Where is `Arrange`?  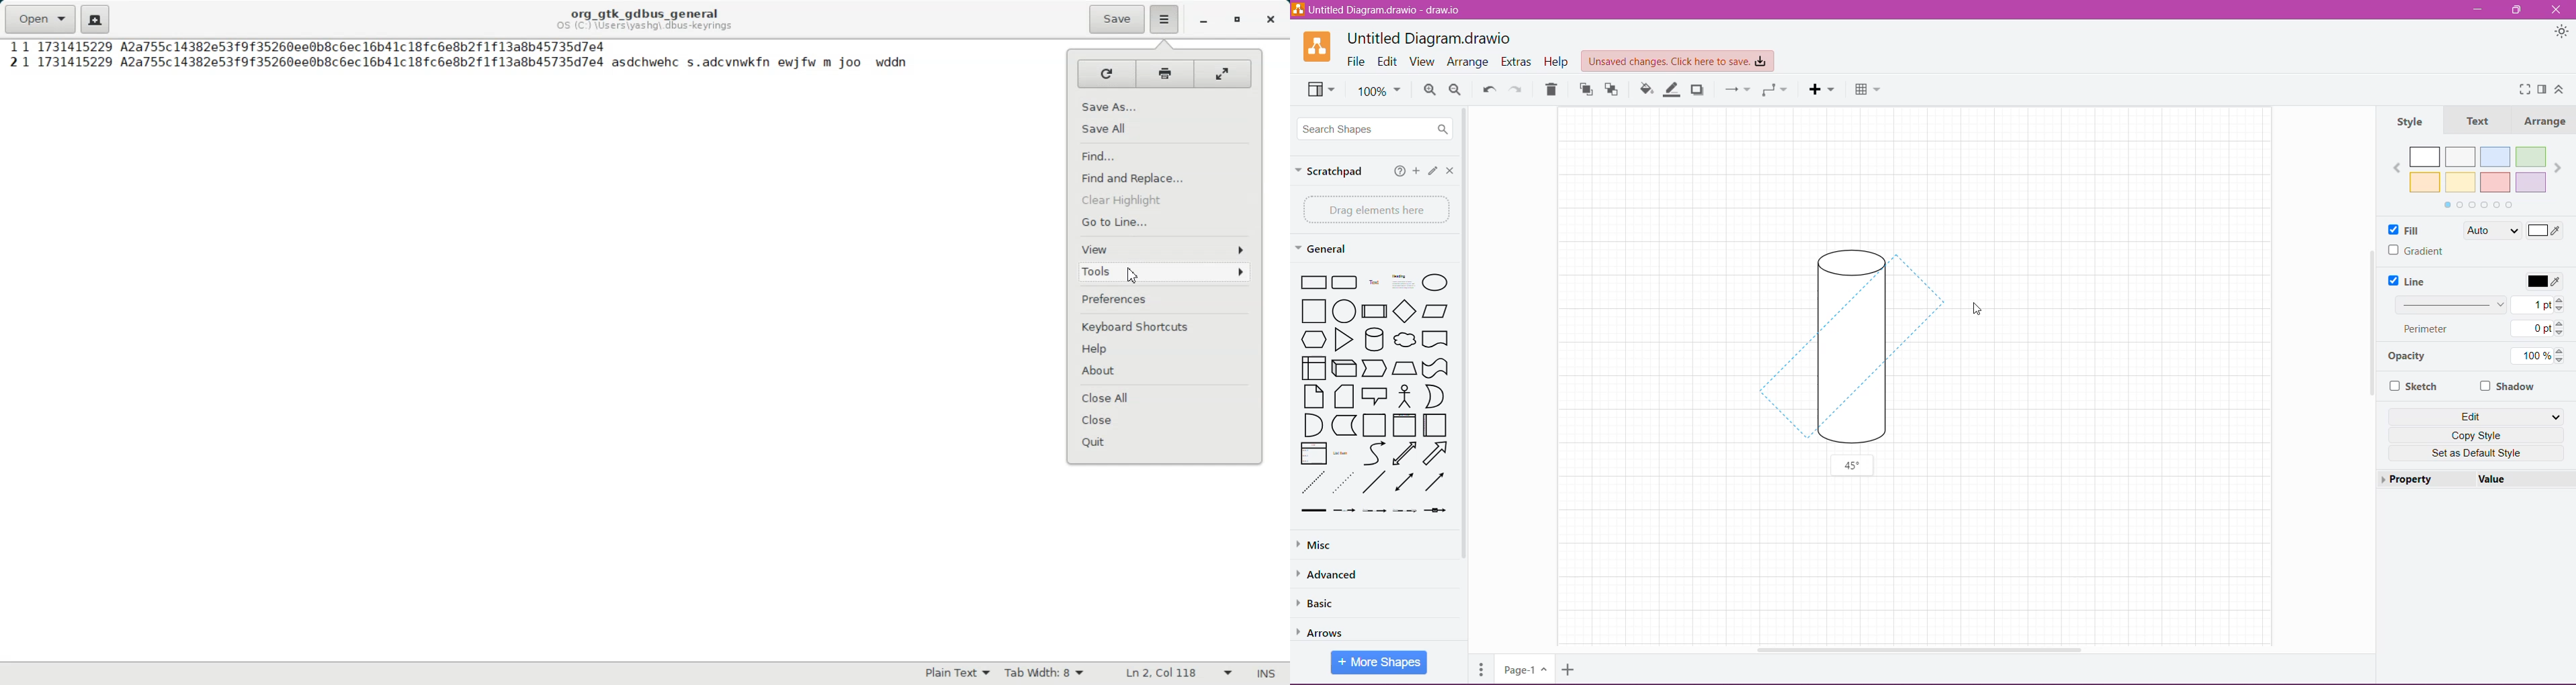
Arrange is located at coordinates (2545, 120).